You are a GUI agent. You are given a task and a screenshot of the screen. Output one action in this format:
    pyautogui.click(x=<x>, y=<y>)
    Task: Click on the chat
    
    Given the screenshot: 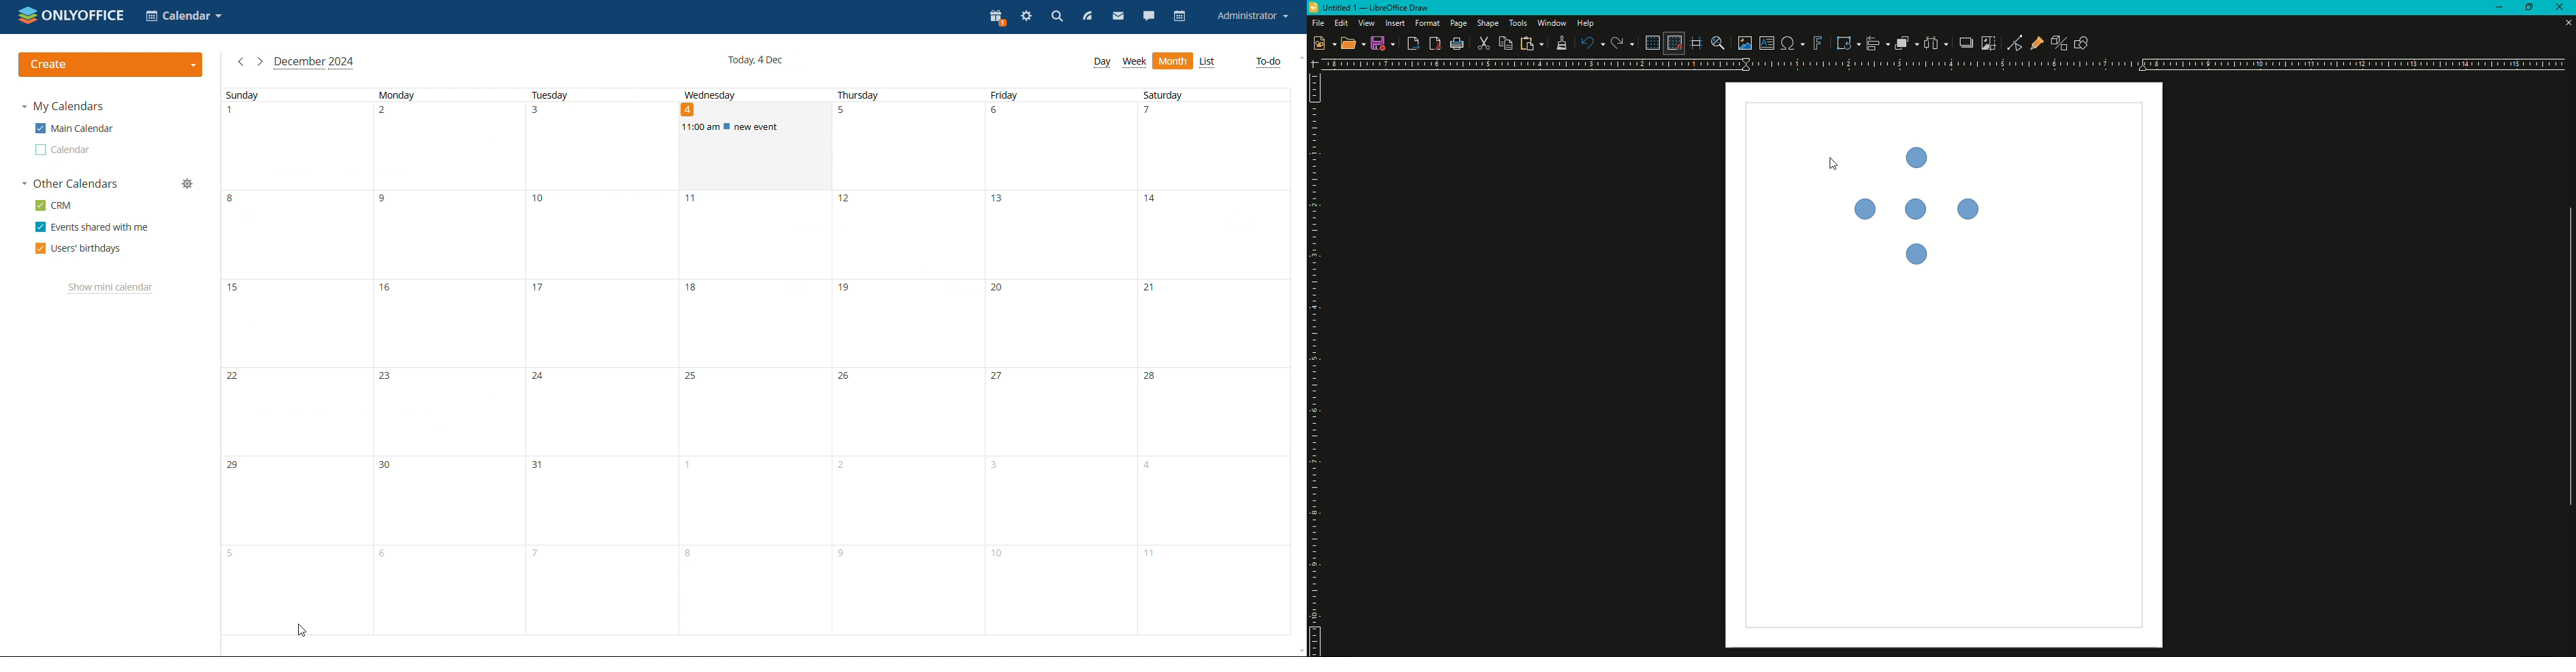 What is the action you would take?
    pyautogui.click(x=1150, y=18)
    